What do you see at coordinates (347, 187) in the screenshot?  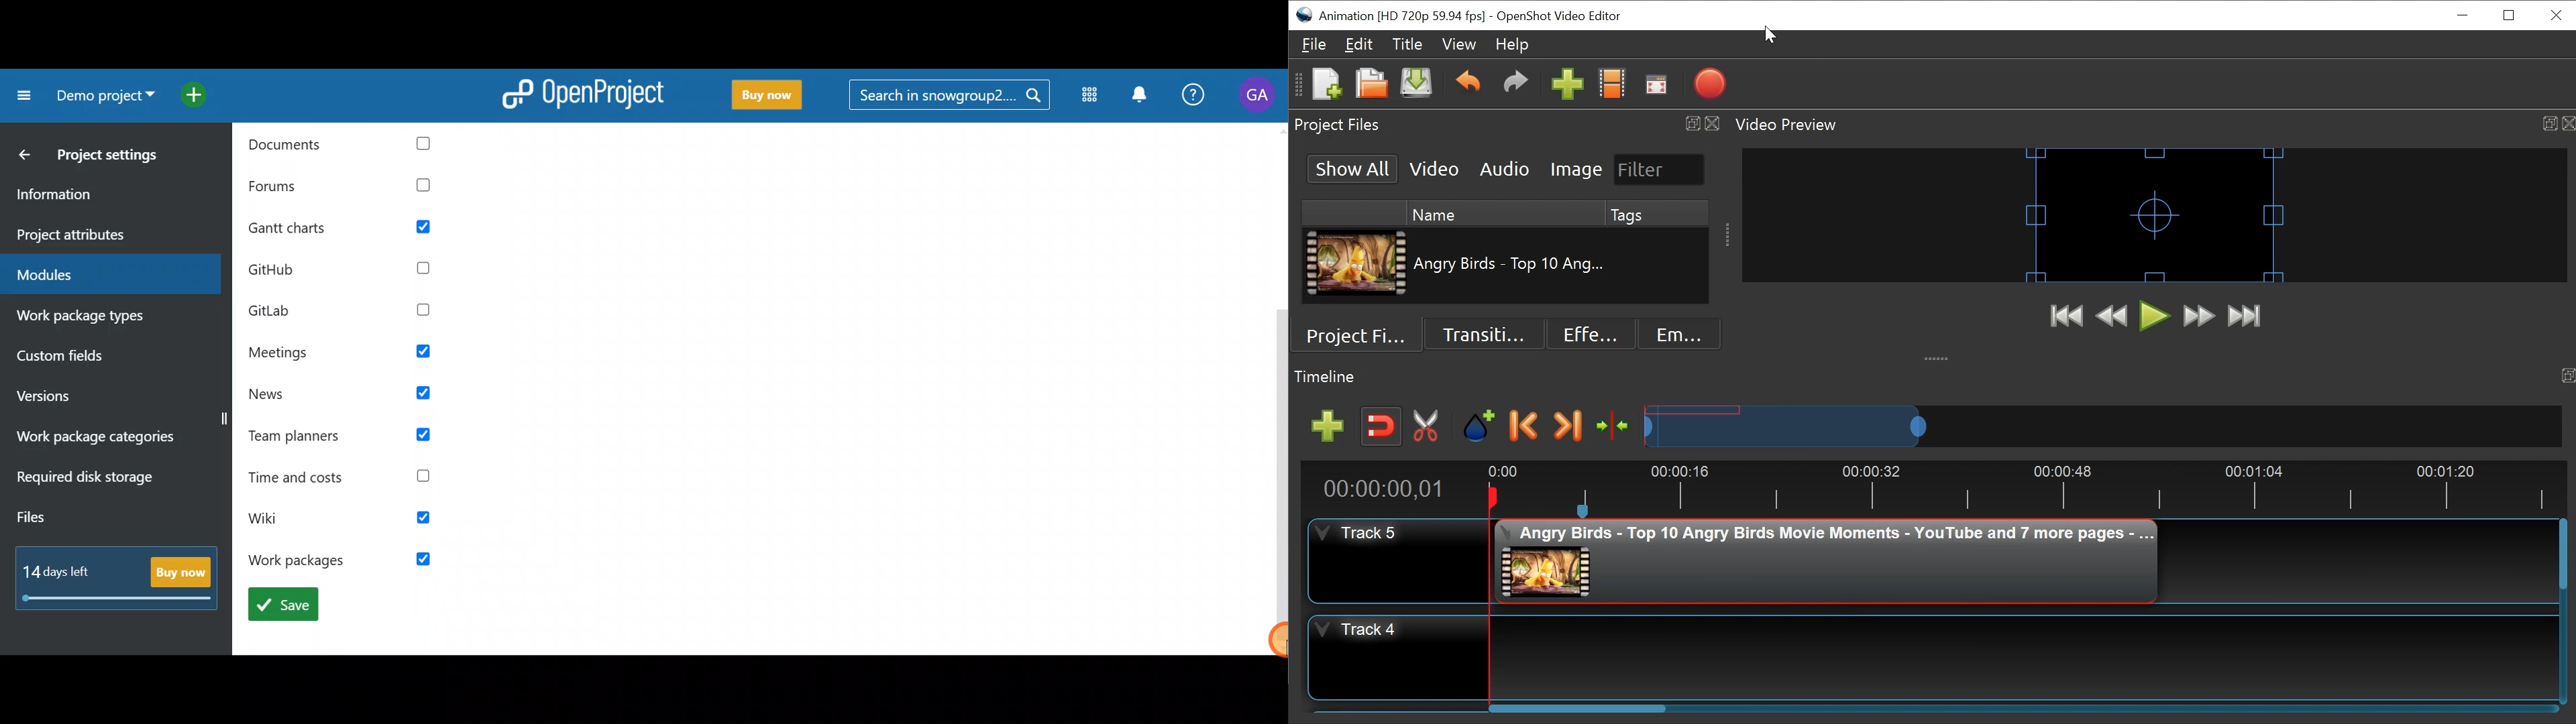 I see `Forums` at bounding box center [347, 187].